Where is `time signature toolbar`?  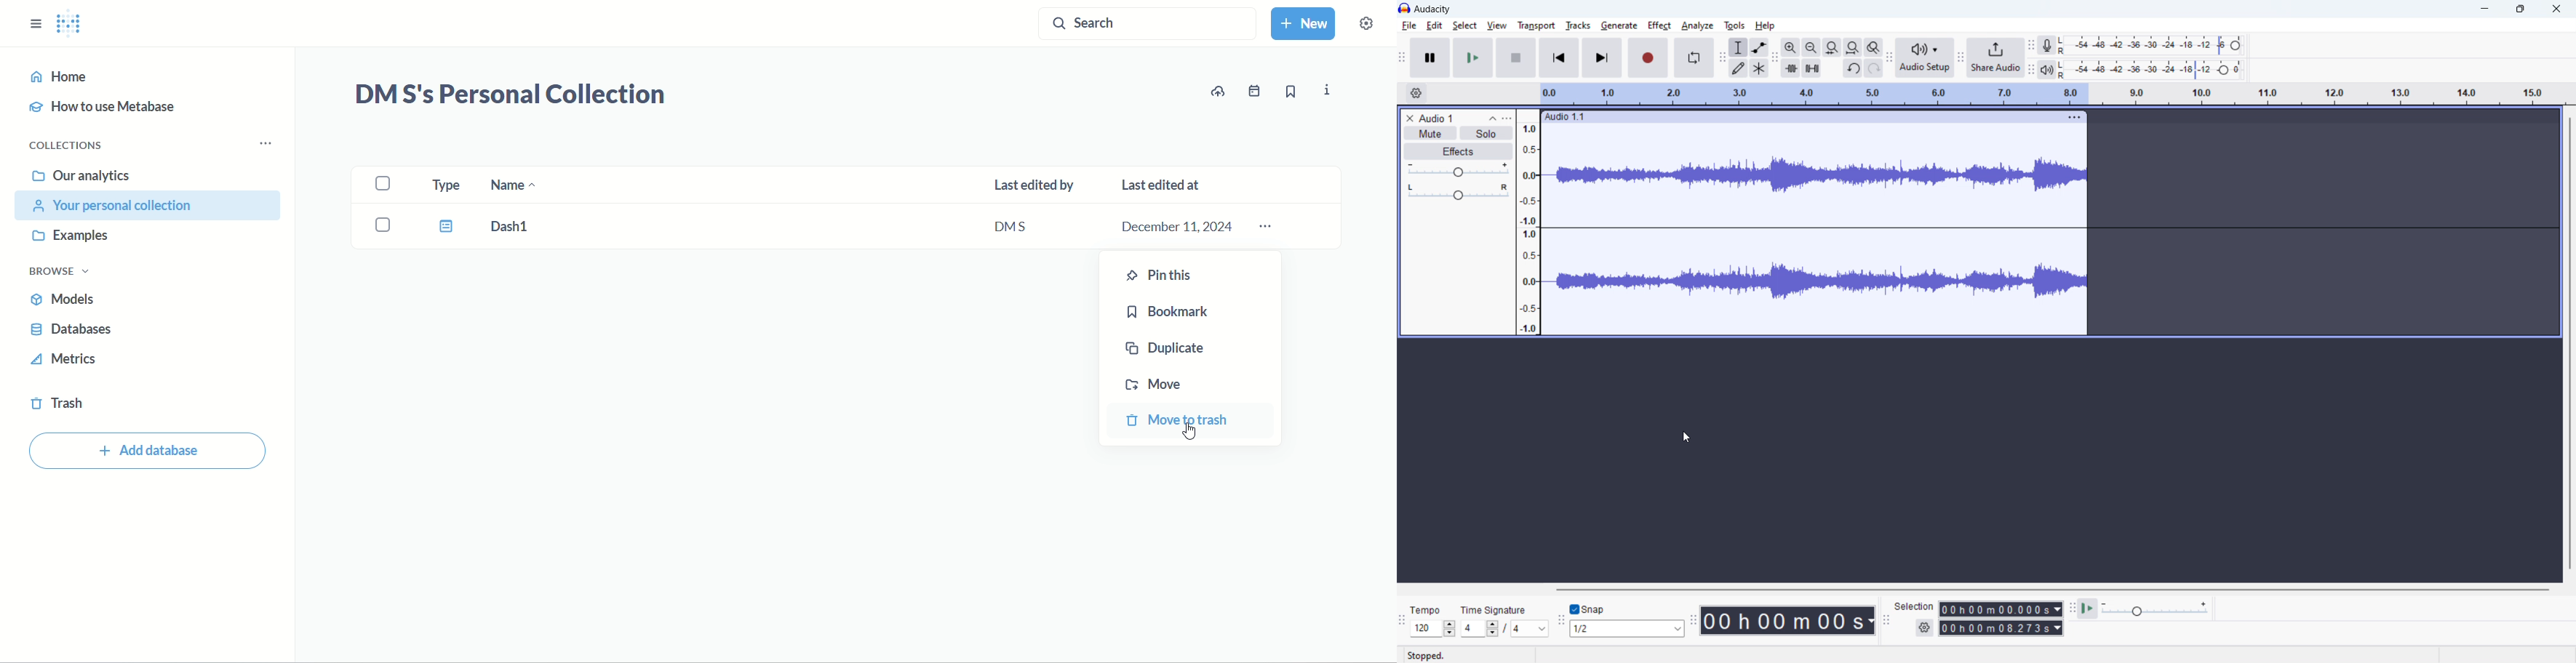
time signature toolbar is located at coordinates (1402, 621).